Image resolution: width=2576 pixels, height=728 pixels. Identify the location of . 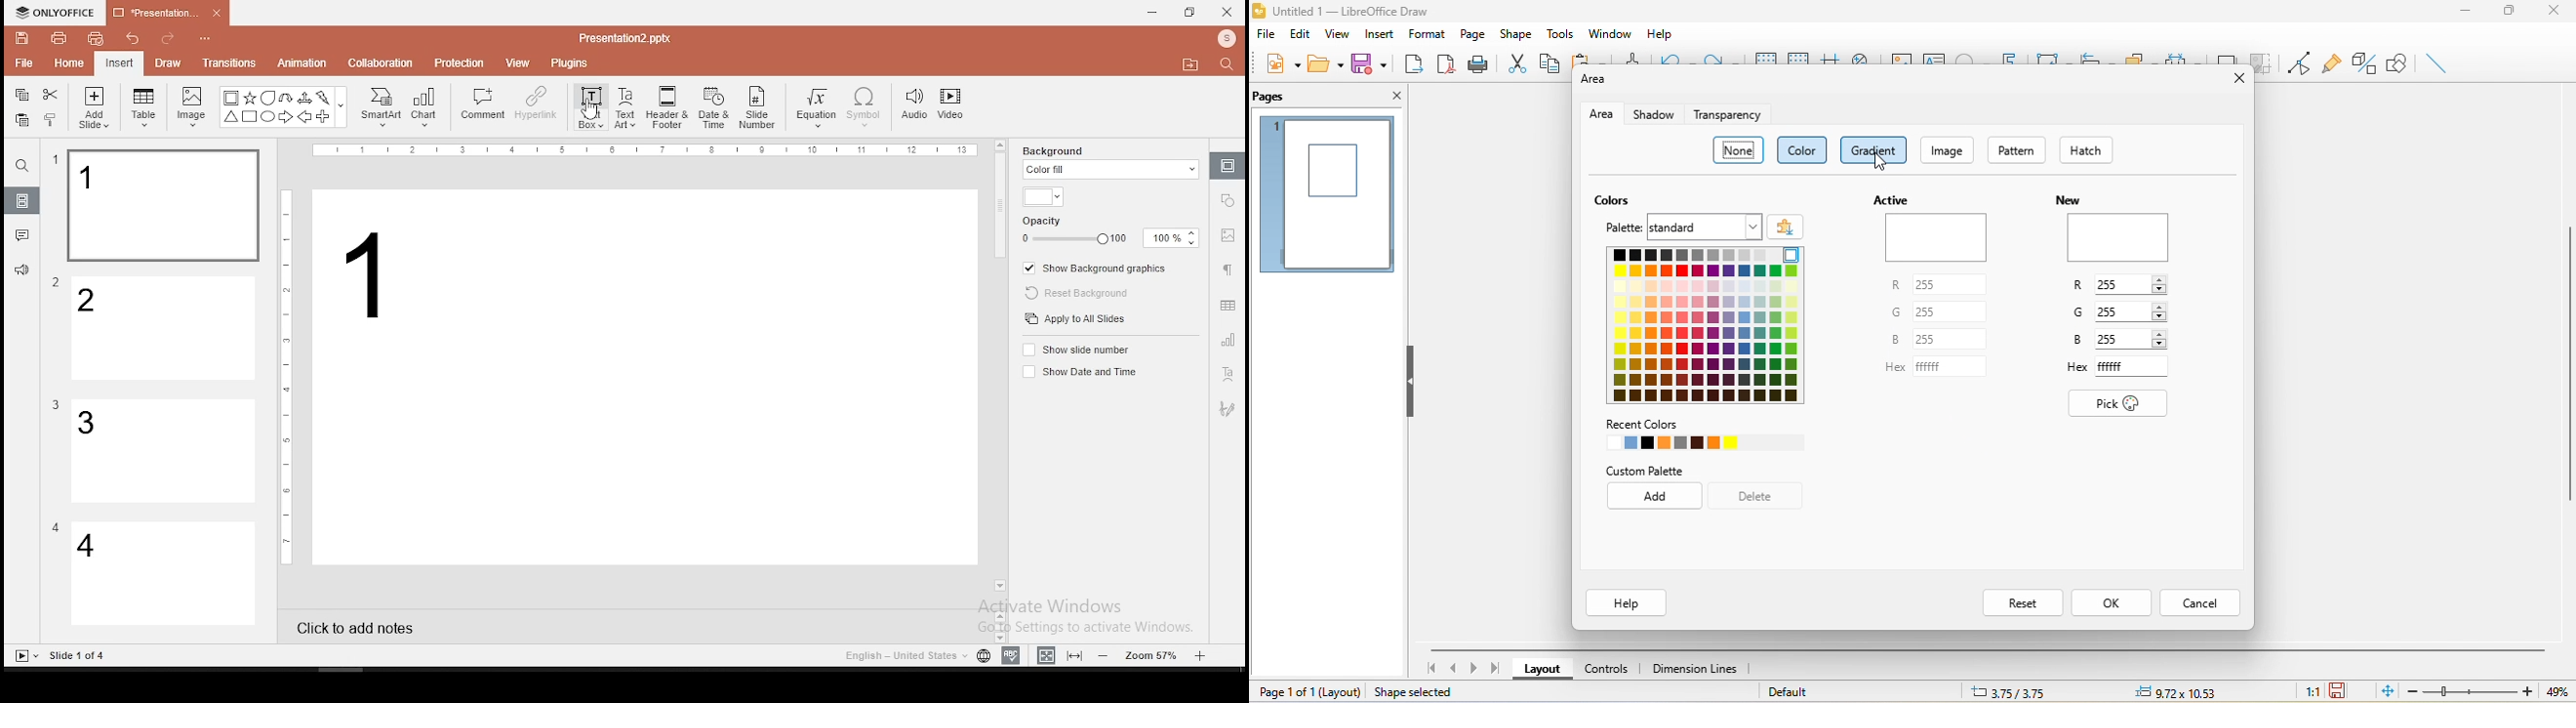
(57, 283).